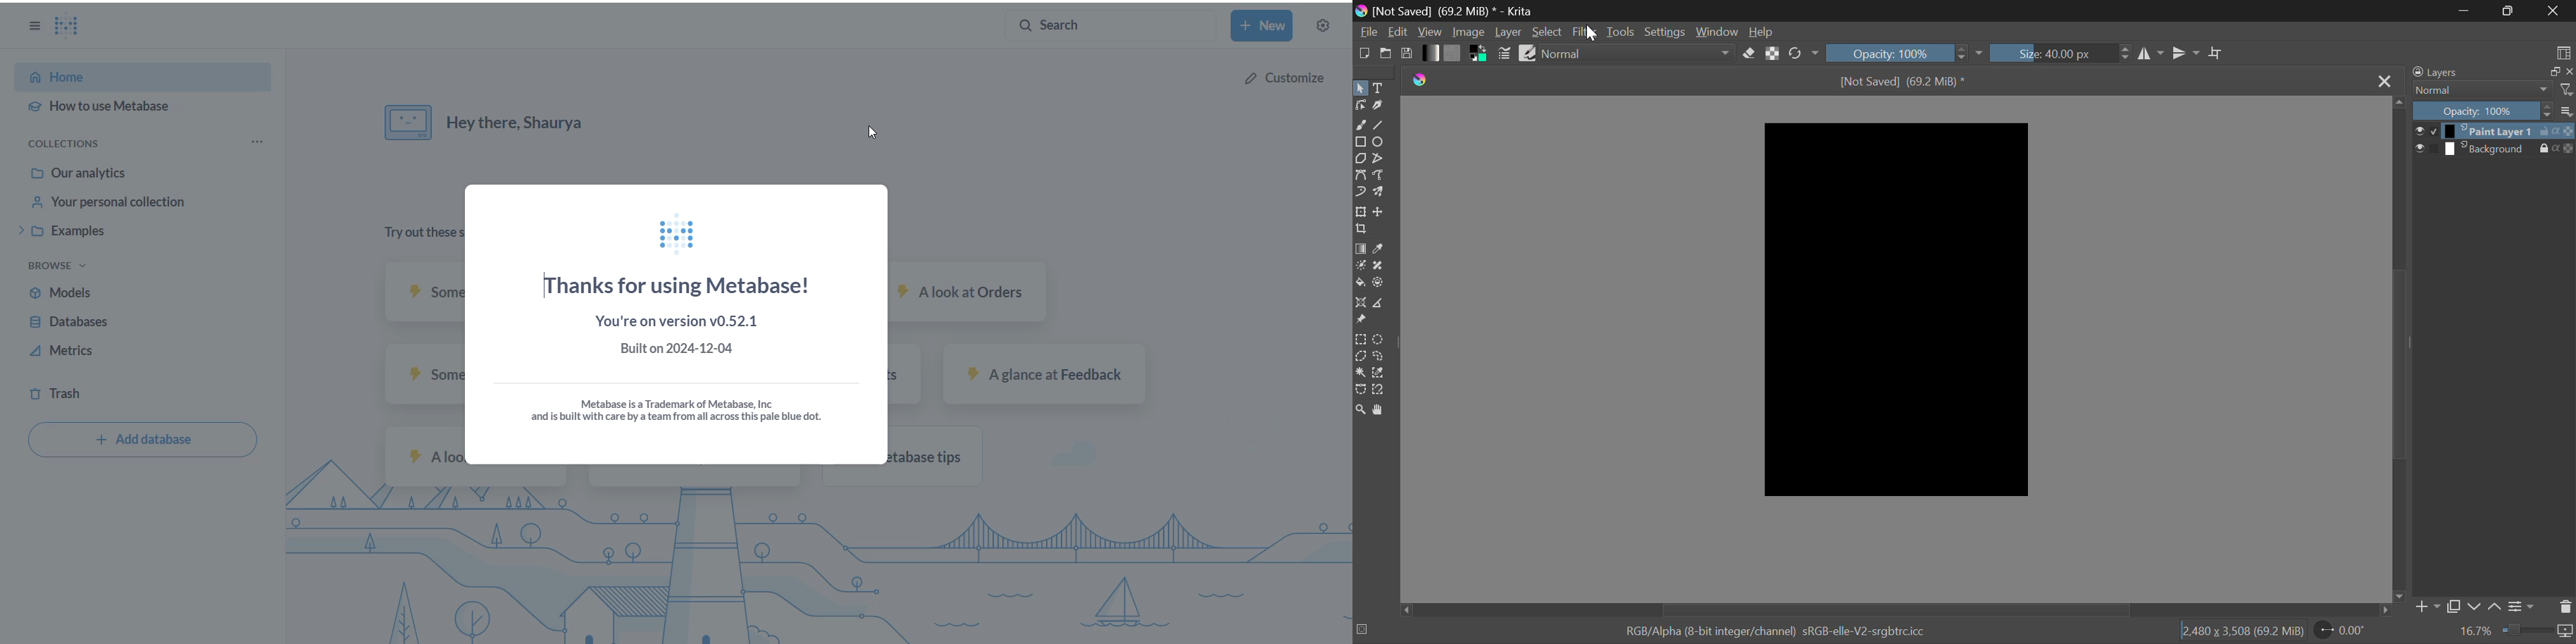  I want to click on [not saved] (69.2 mib)* - krita, so click(1449, 10).